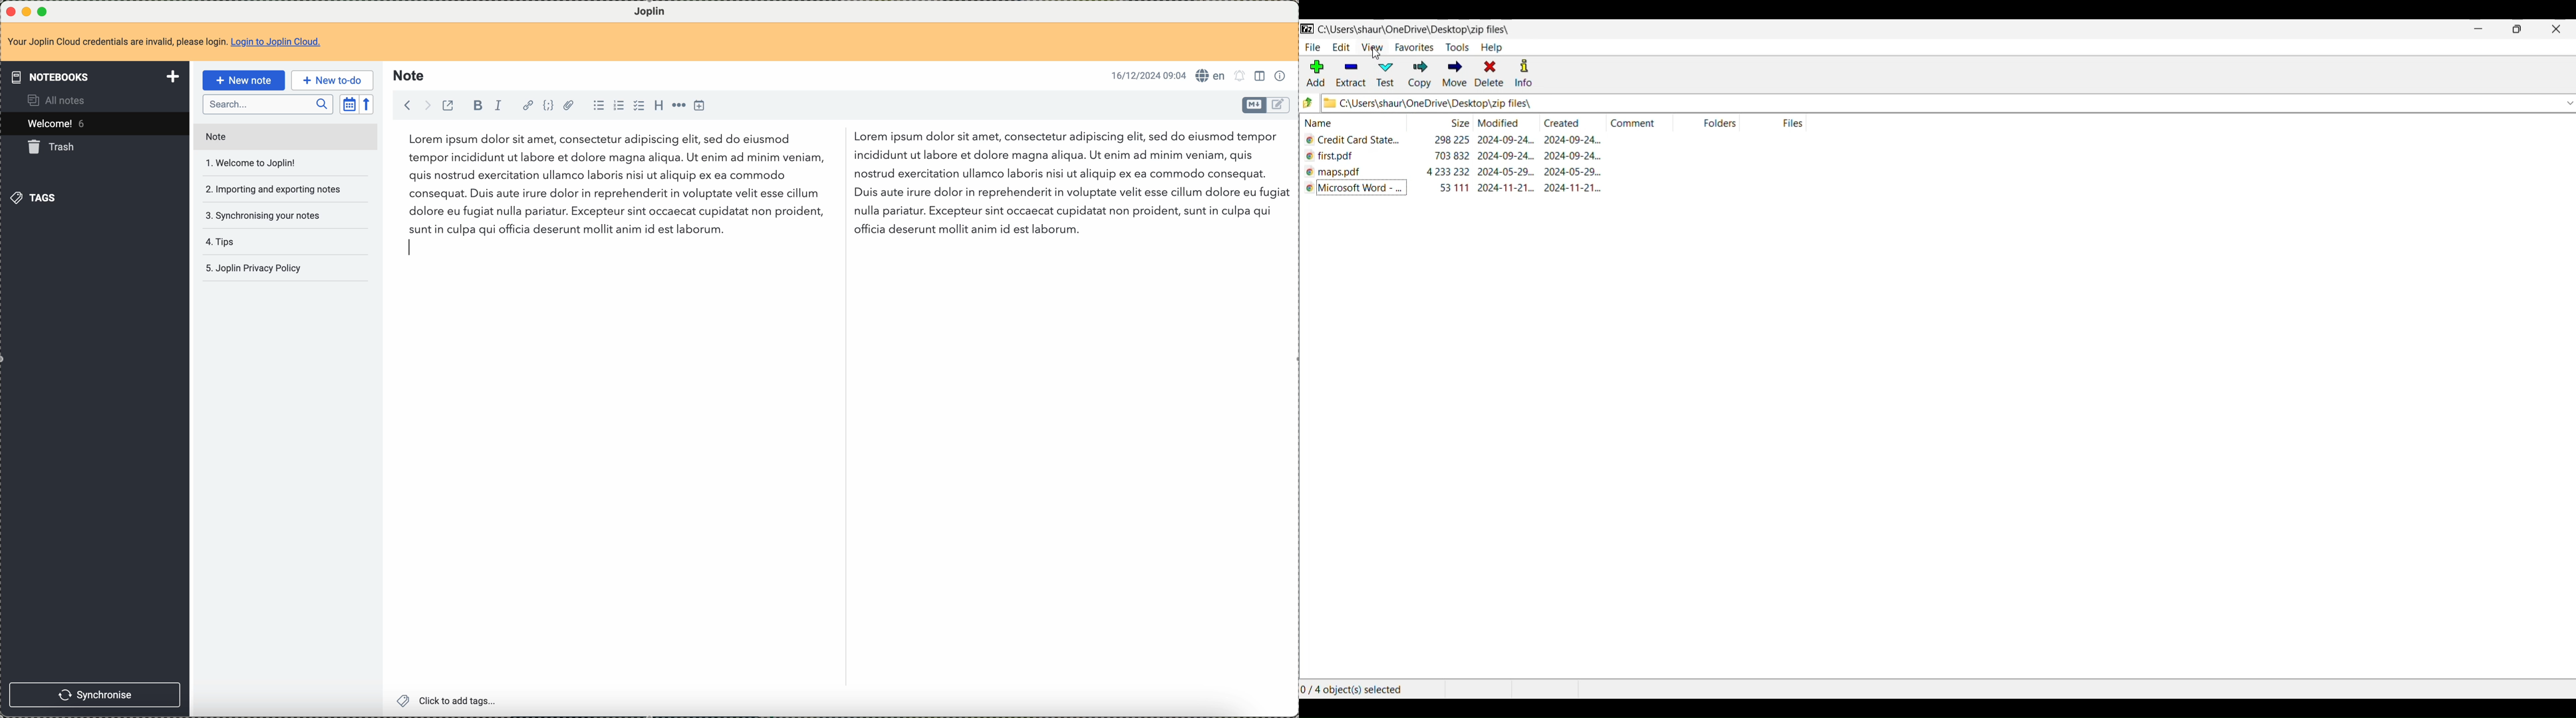 The image size is (2576, 728). Describe the element at coordinates (650, 11) in the screenshot. I see `Joplin` at that location.